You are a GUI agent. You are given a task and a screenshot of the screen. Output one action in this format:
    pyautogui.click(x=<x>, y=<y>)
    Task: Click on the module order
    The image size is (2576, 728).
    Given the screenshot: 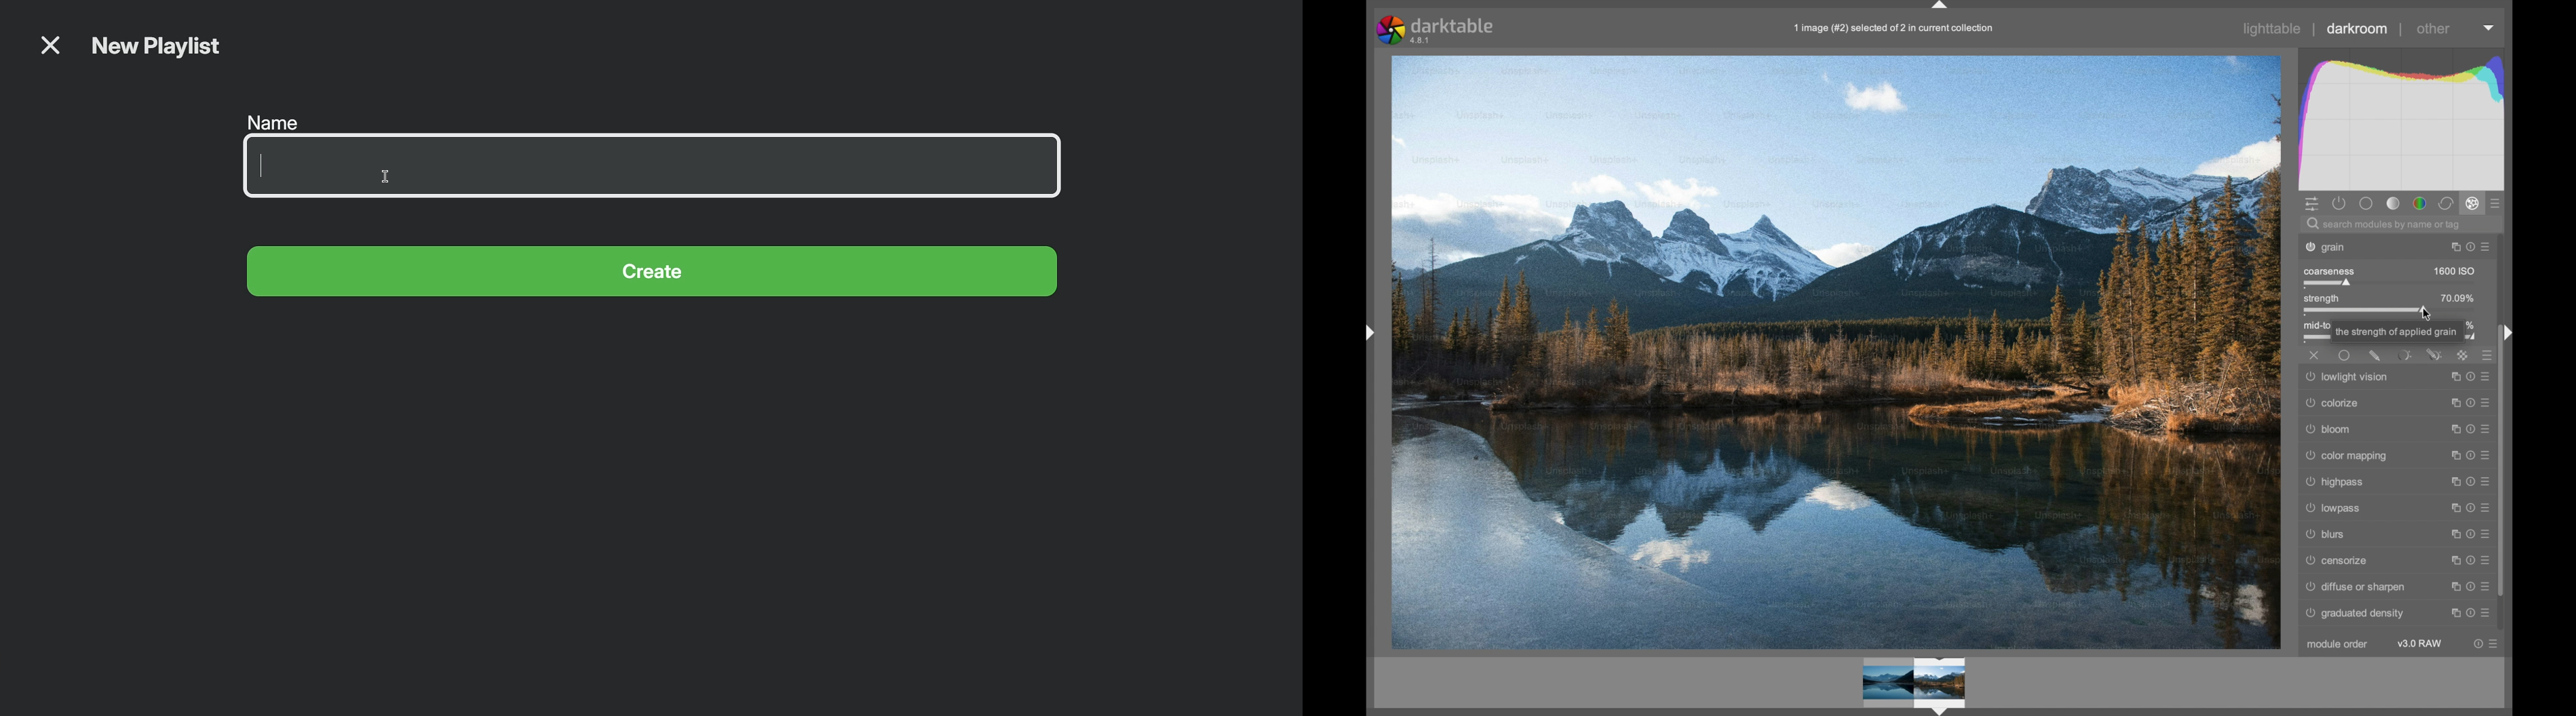 What is the action you would take?
    pyautogui.click(x=2337, y=645)
    